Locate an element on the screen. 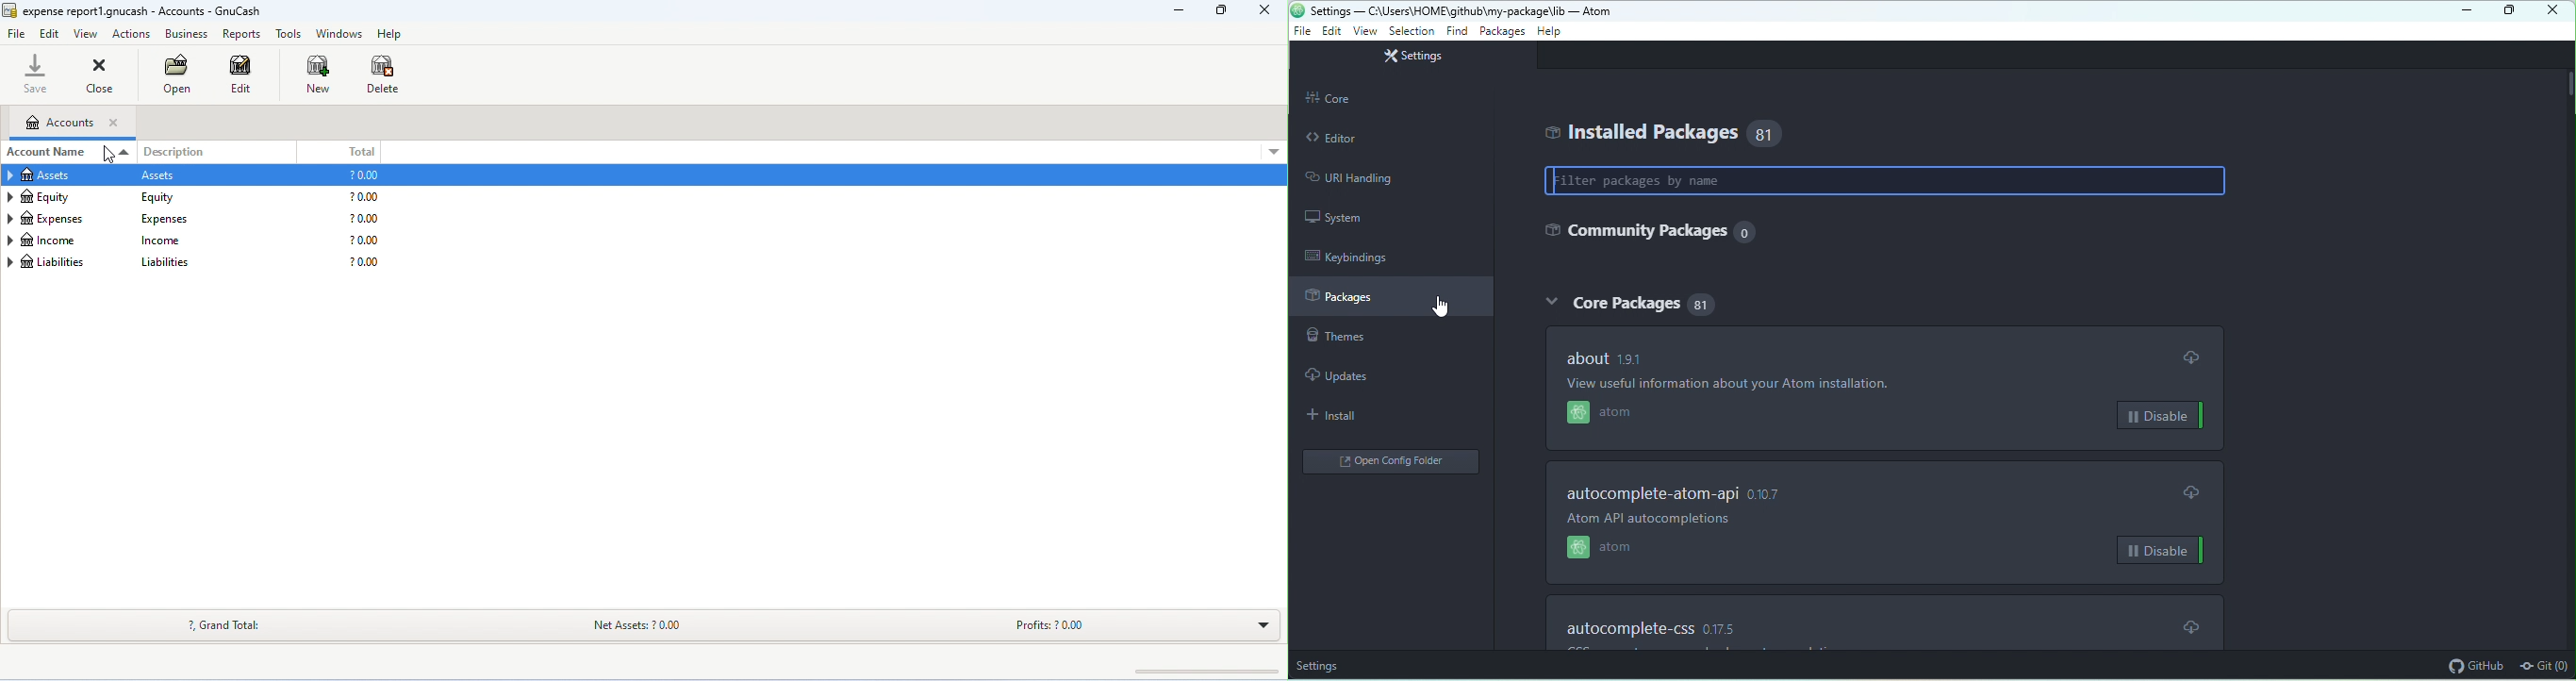  minimize is located at coordinates (2462, 12).